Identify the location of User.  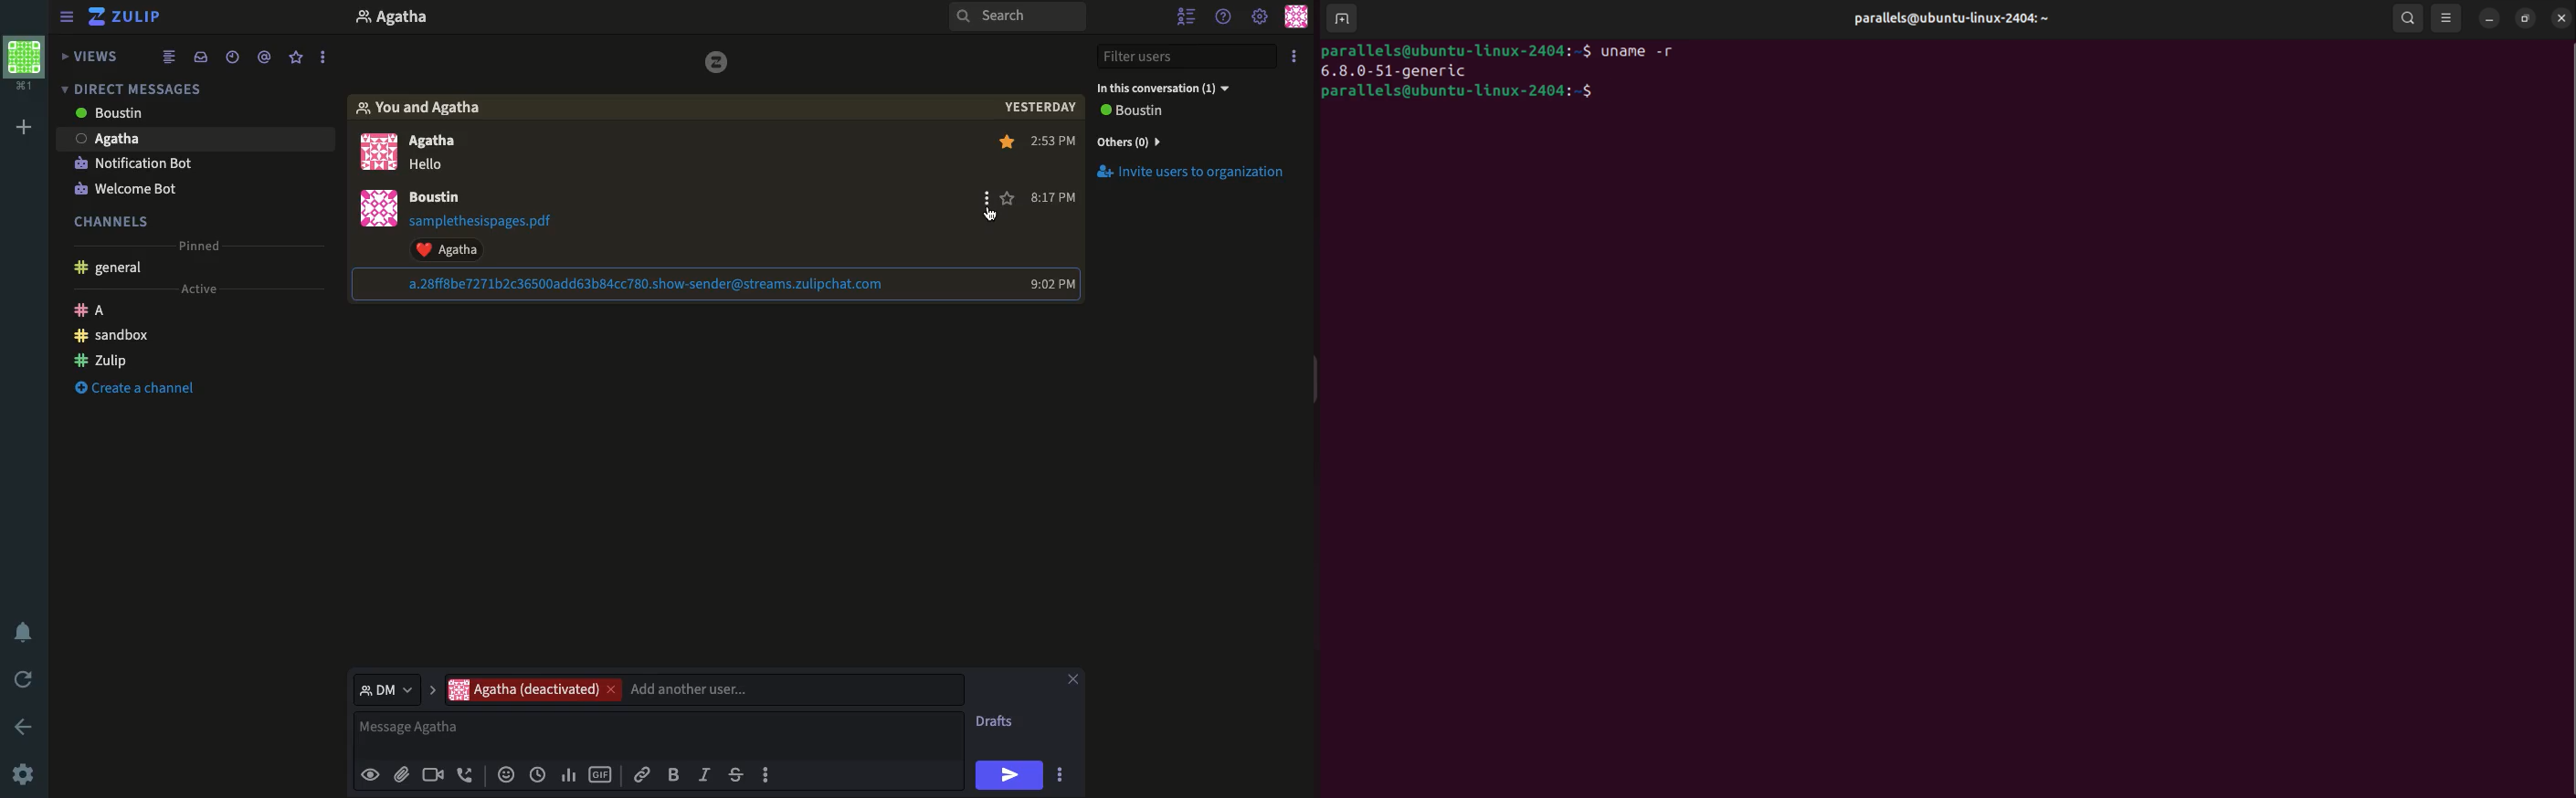
(412, 19).